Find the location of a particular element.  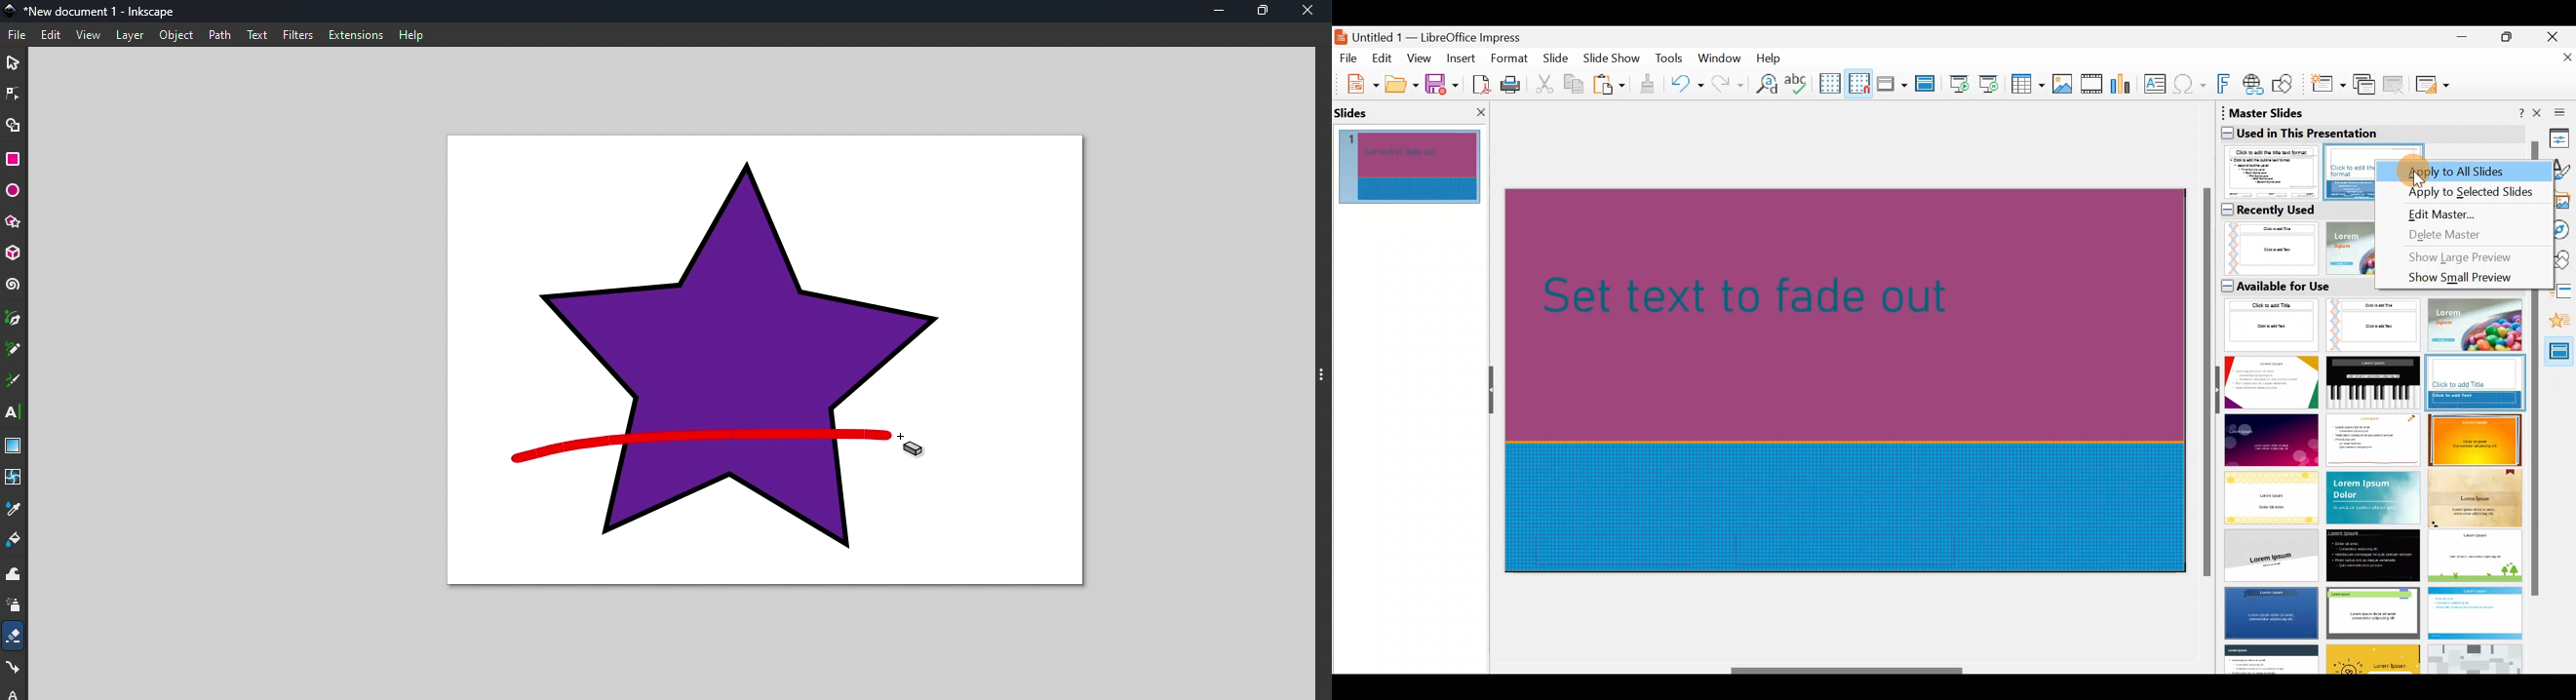

close  is located at coordinates (1312, 12).